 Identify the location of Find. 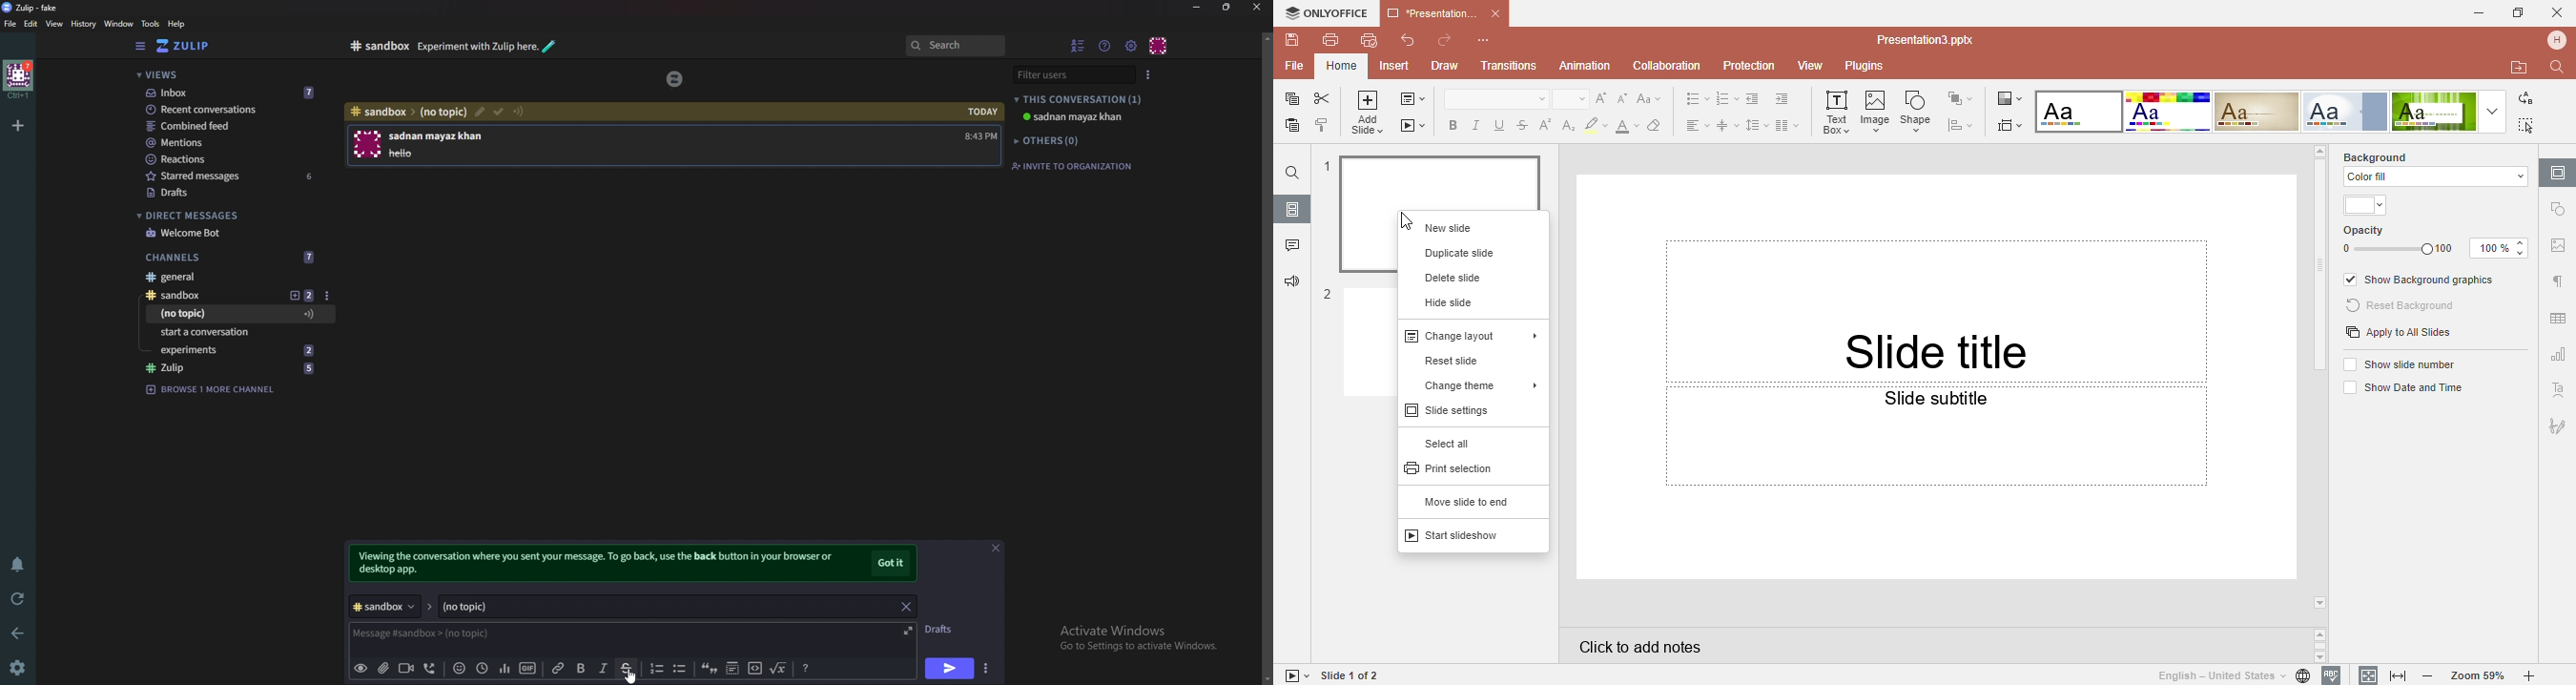
(2560, 67).